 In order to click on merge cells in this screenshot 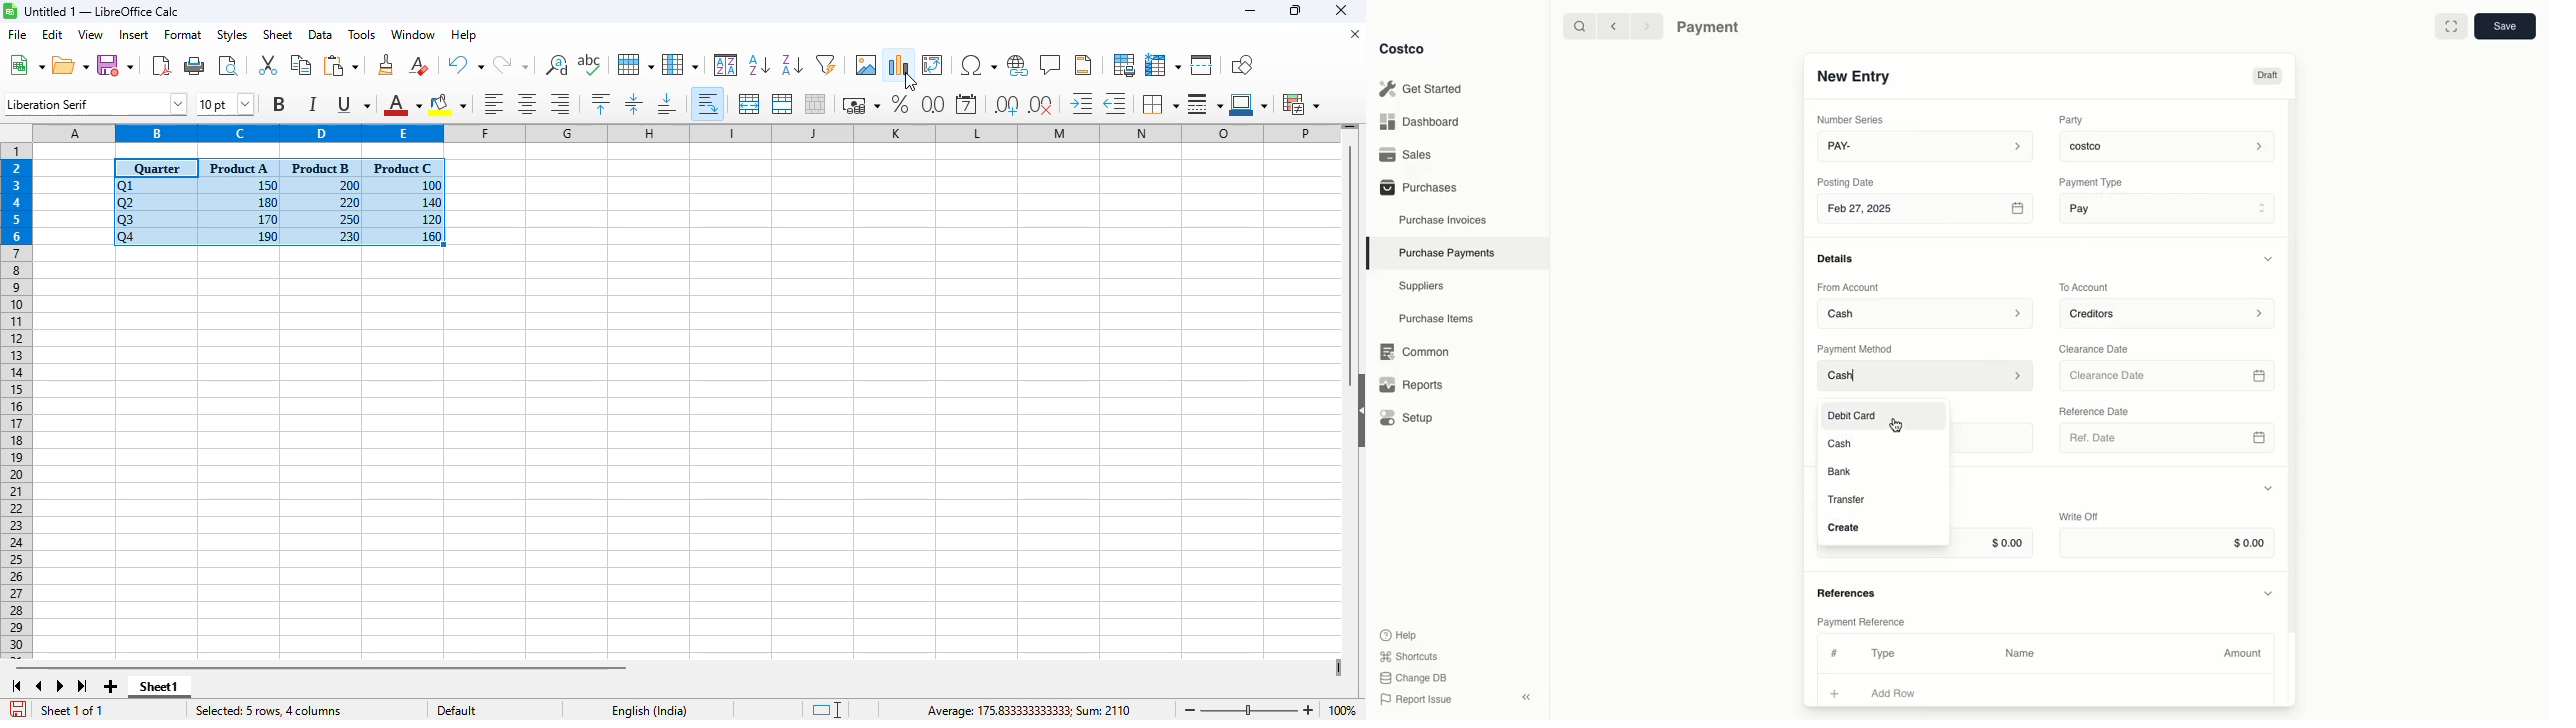, I will do `click(782, 103)`.